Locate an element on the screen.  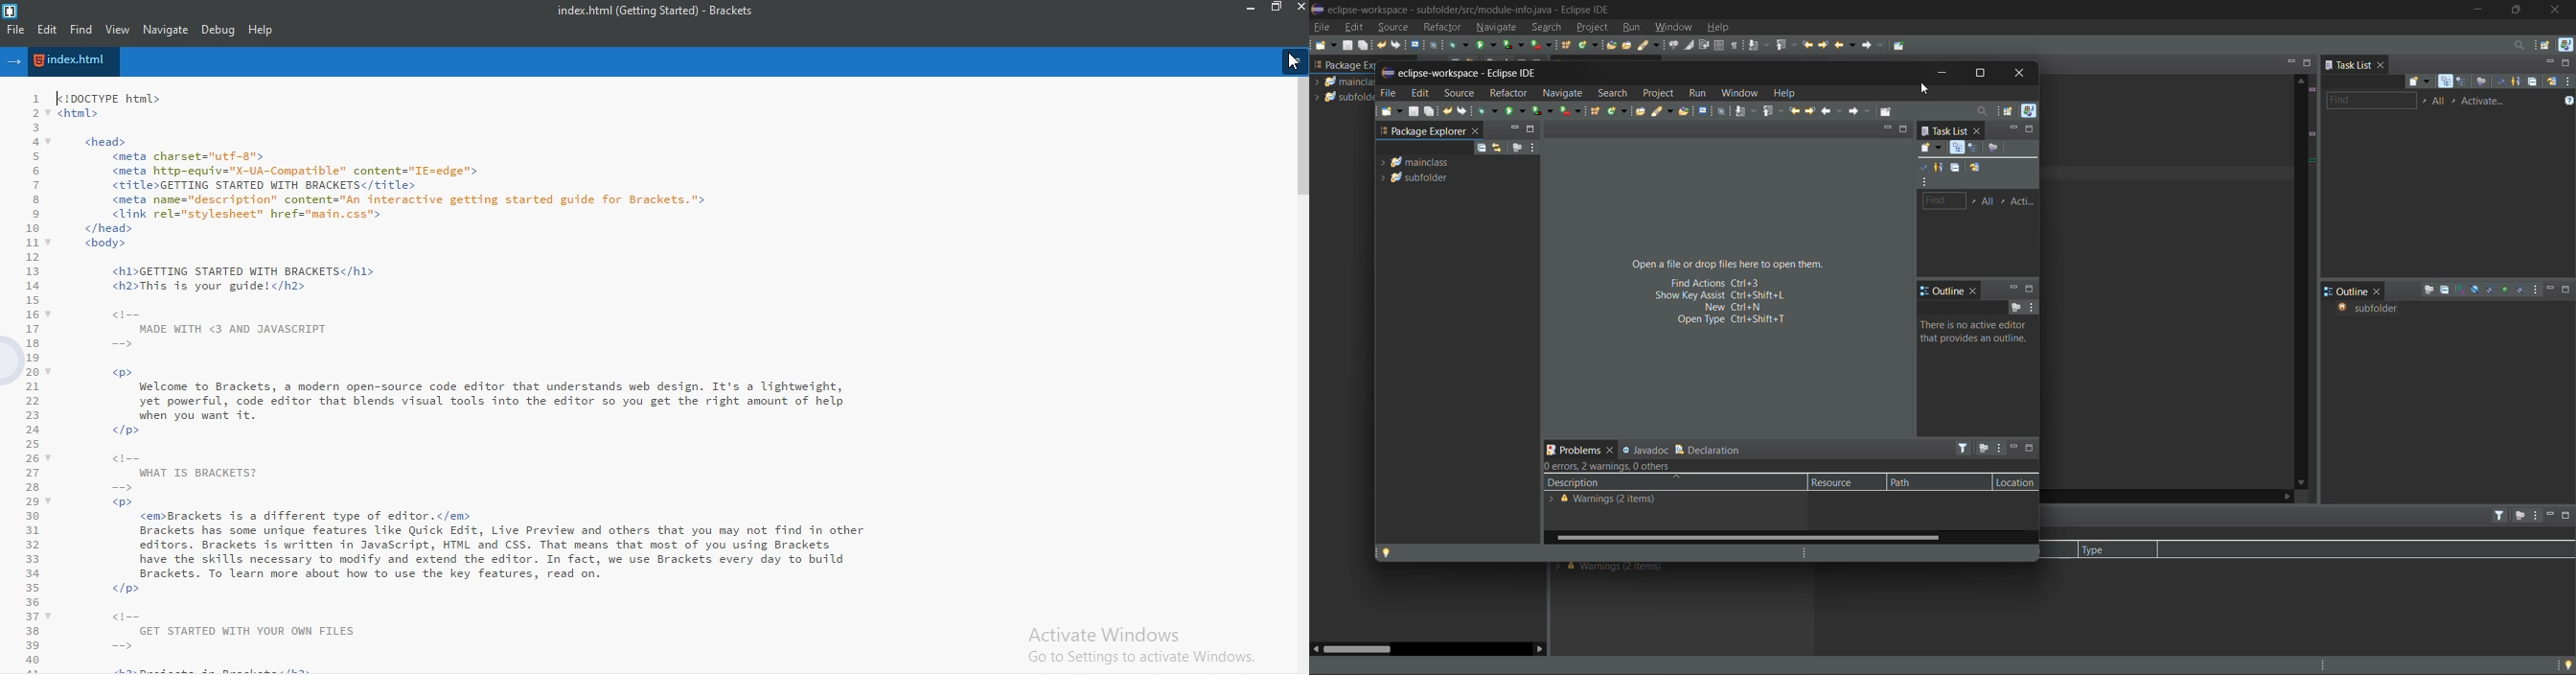
close is located at coordinates (1477, 133).